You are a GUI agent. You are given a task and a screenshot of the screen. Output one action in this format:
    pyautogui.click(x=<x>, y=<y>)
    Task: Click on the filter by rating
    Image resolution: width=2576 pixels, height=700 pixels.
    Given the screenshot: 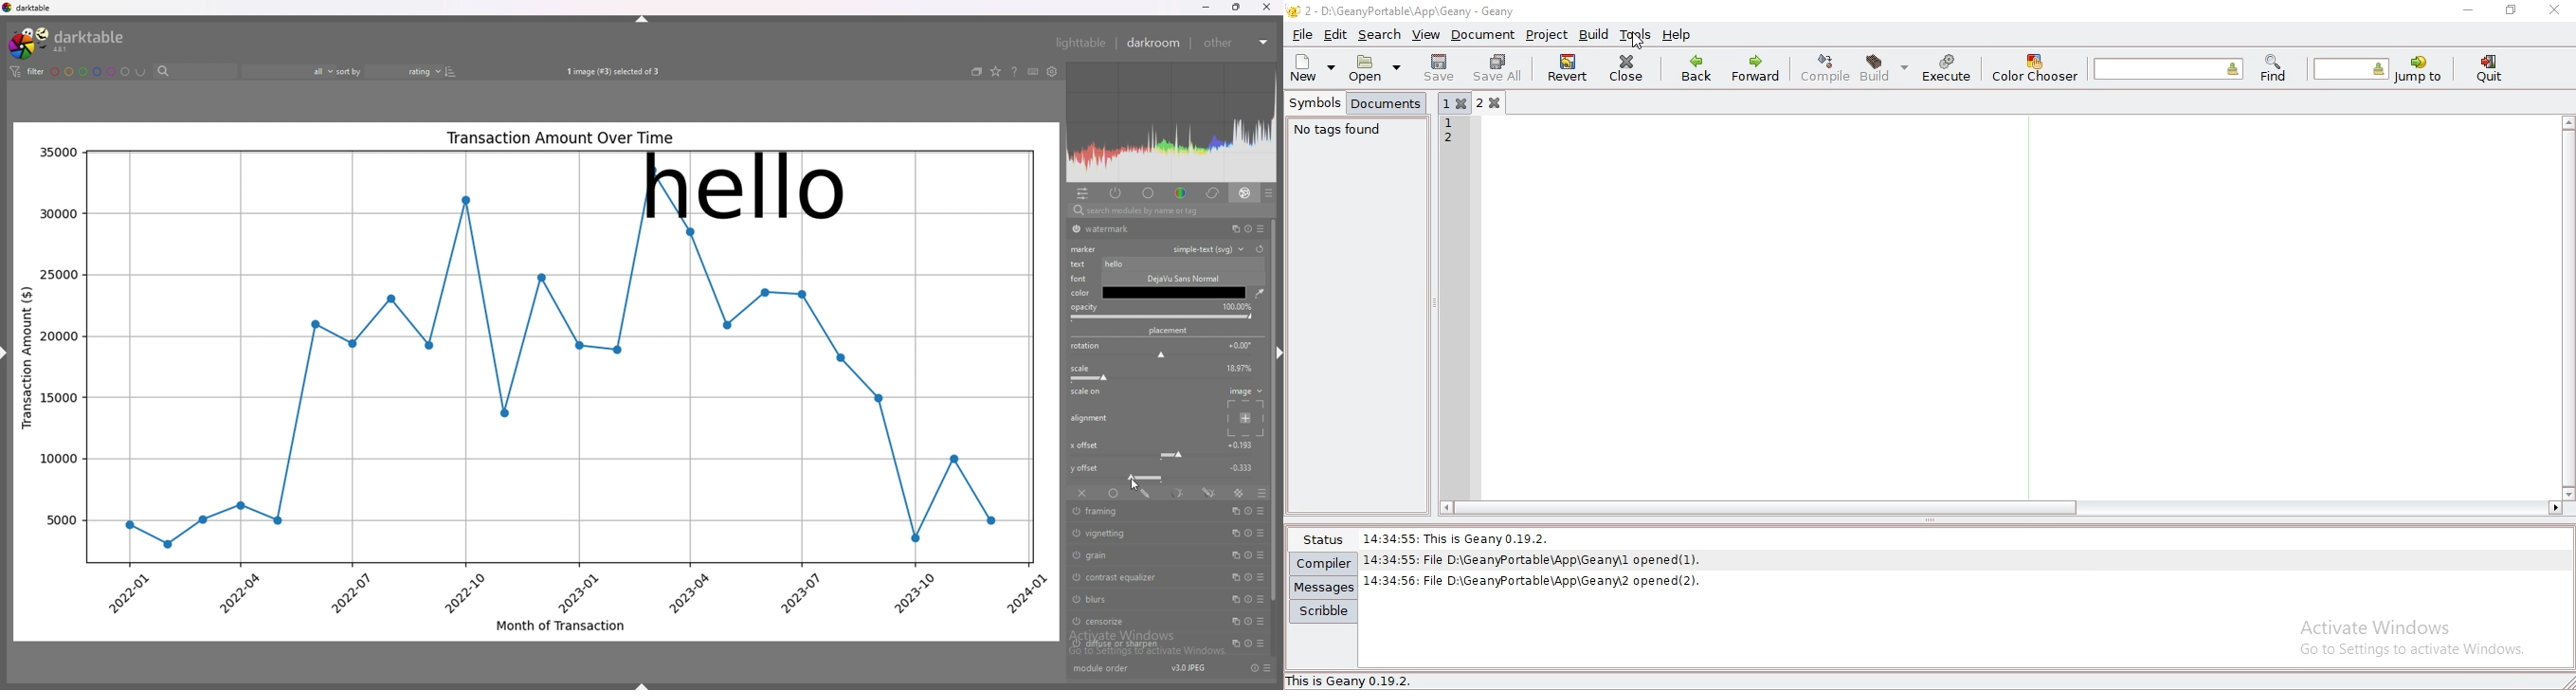 What is the action you would take?
    pyautogui.click(x=289, y=71)
    